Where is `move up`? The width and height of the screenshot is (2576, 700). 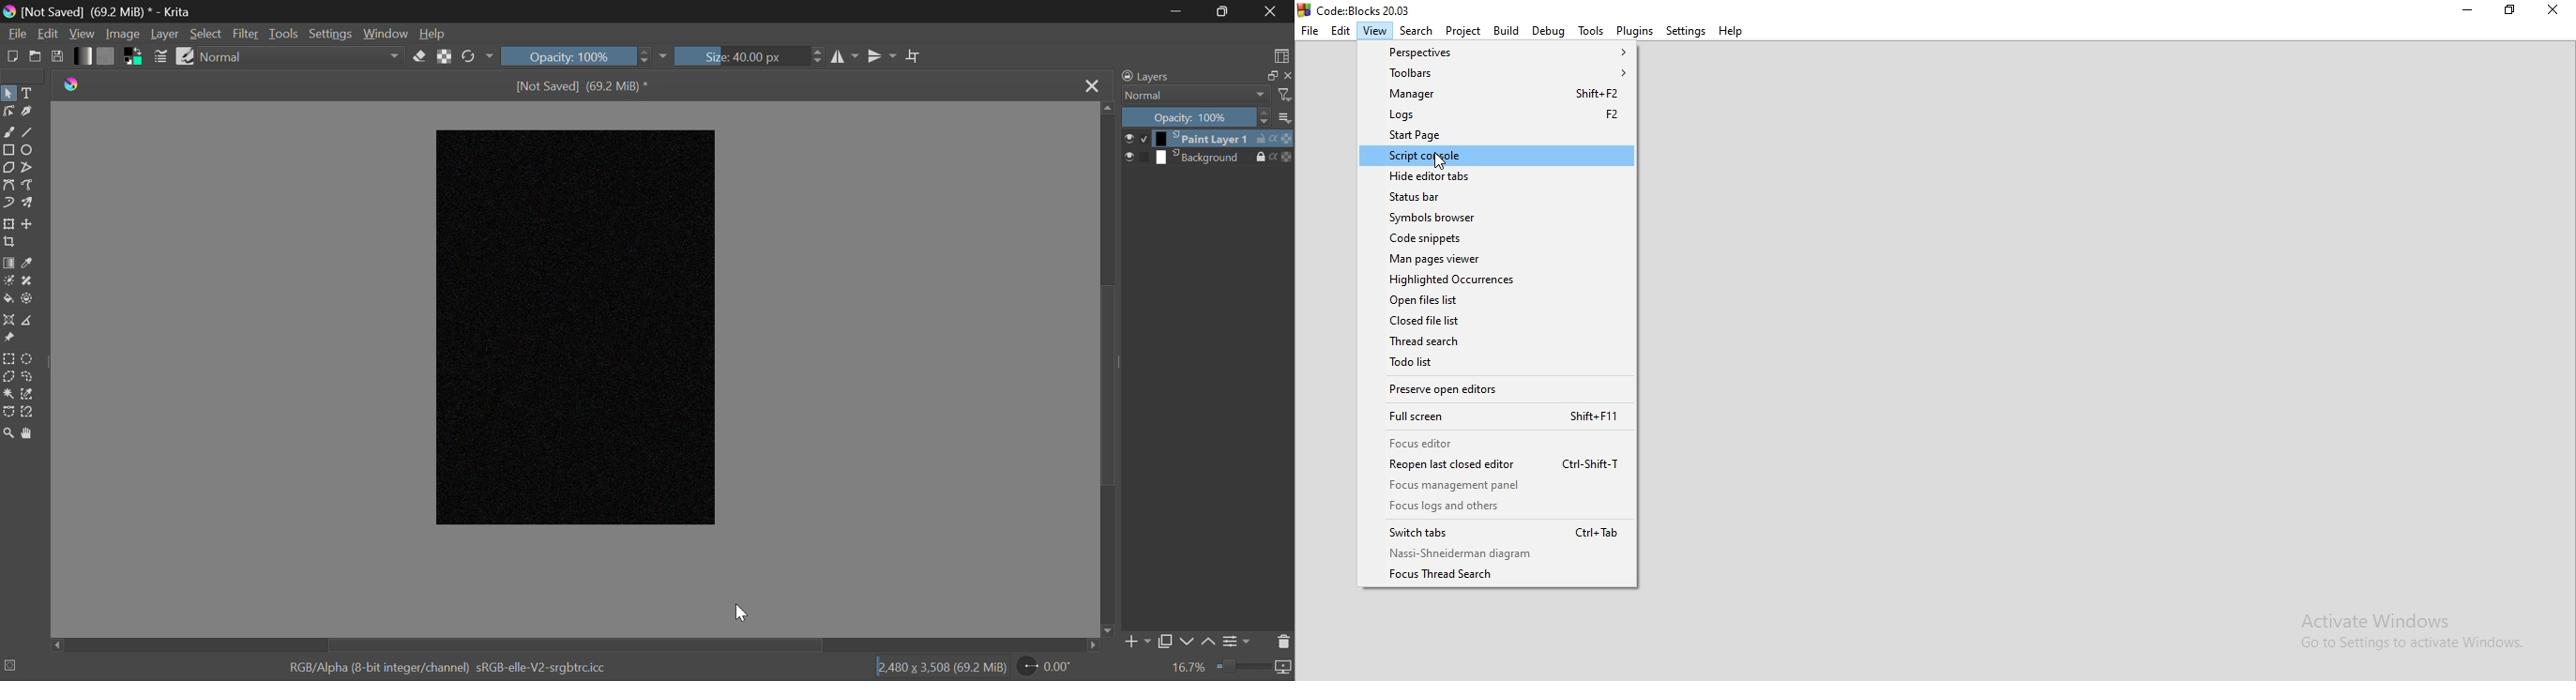
move up is located at coordinates (1104, 106).